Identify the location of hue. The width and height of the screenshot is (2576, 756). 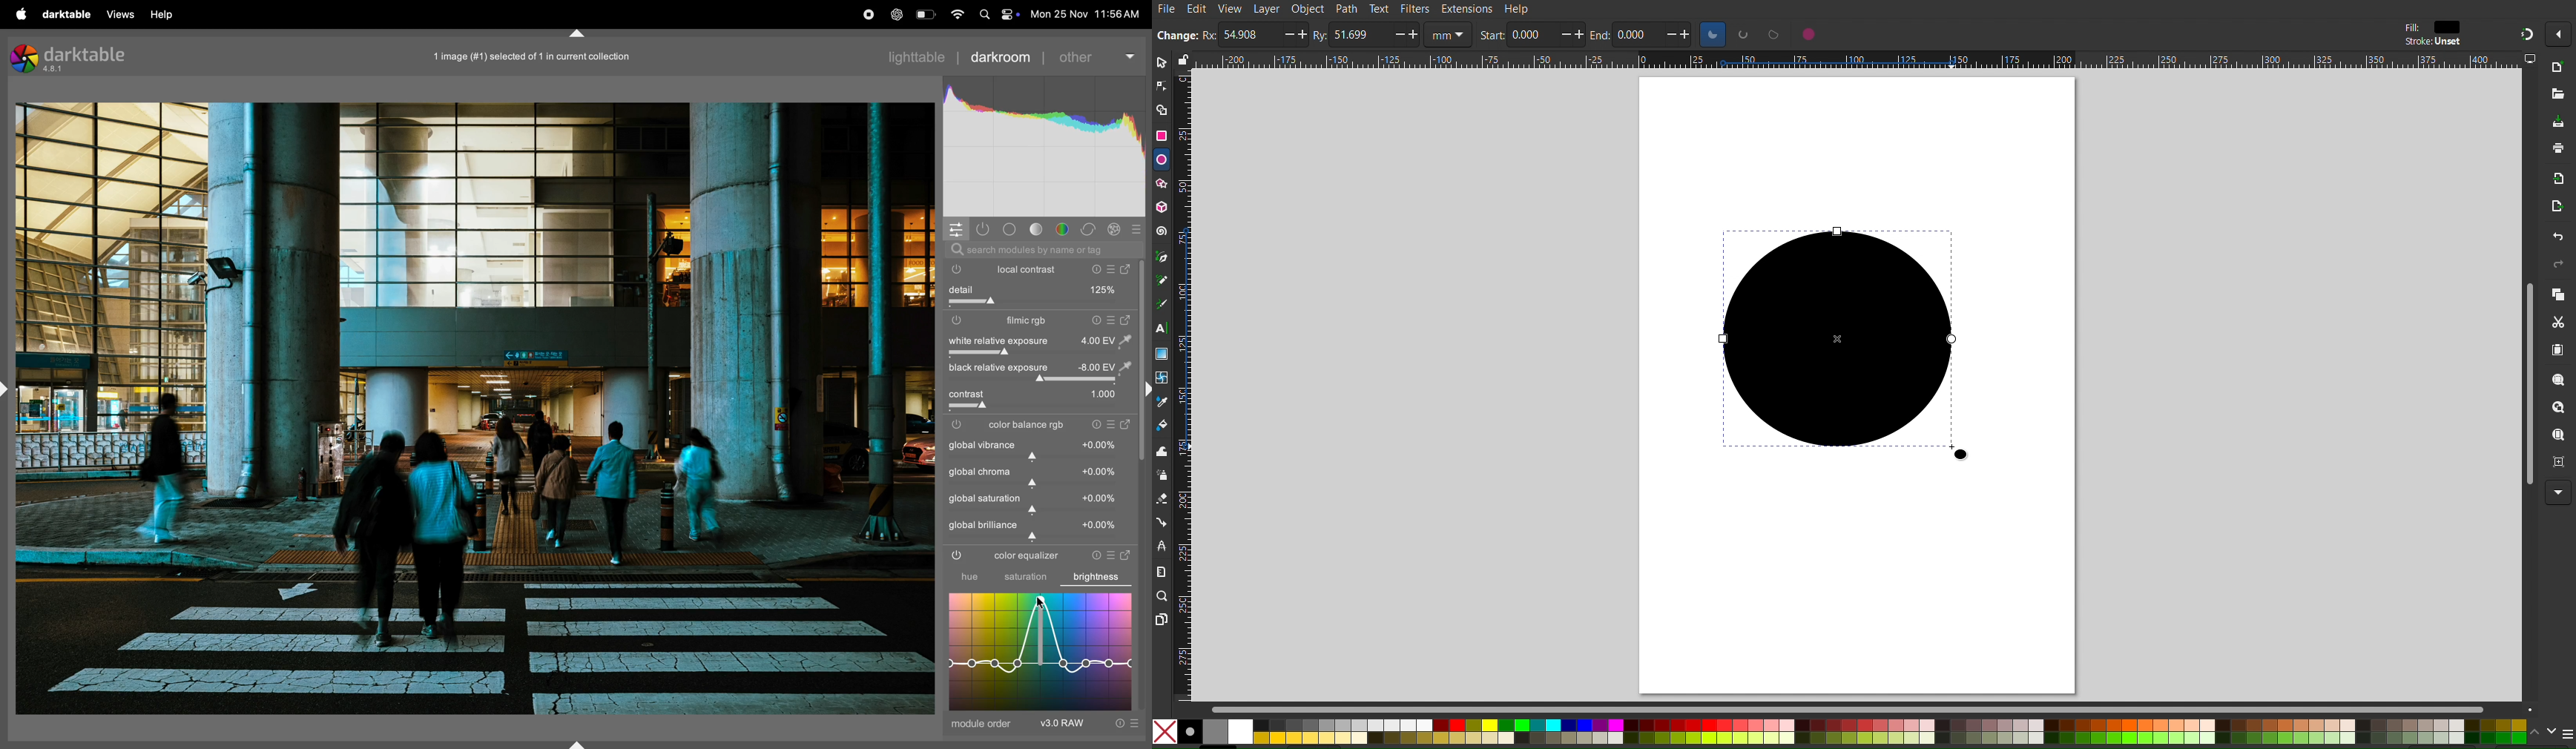
(961, 577).